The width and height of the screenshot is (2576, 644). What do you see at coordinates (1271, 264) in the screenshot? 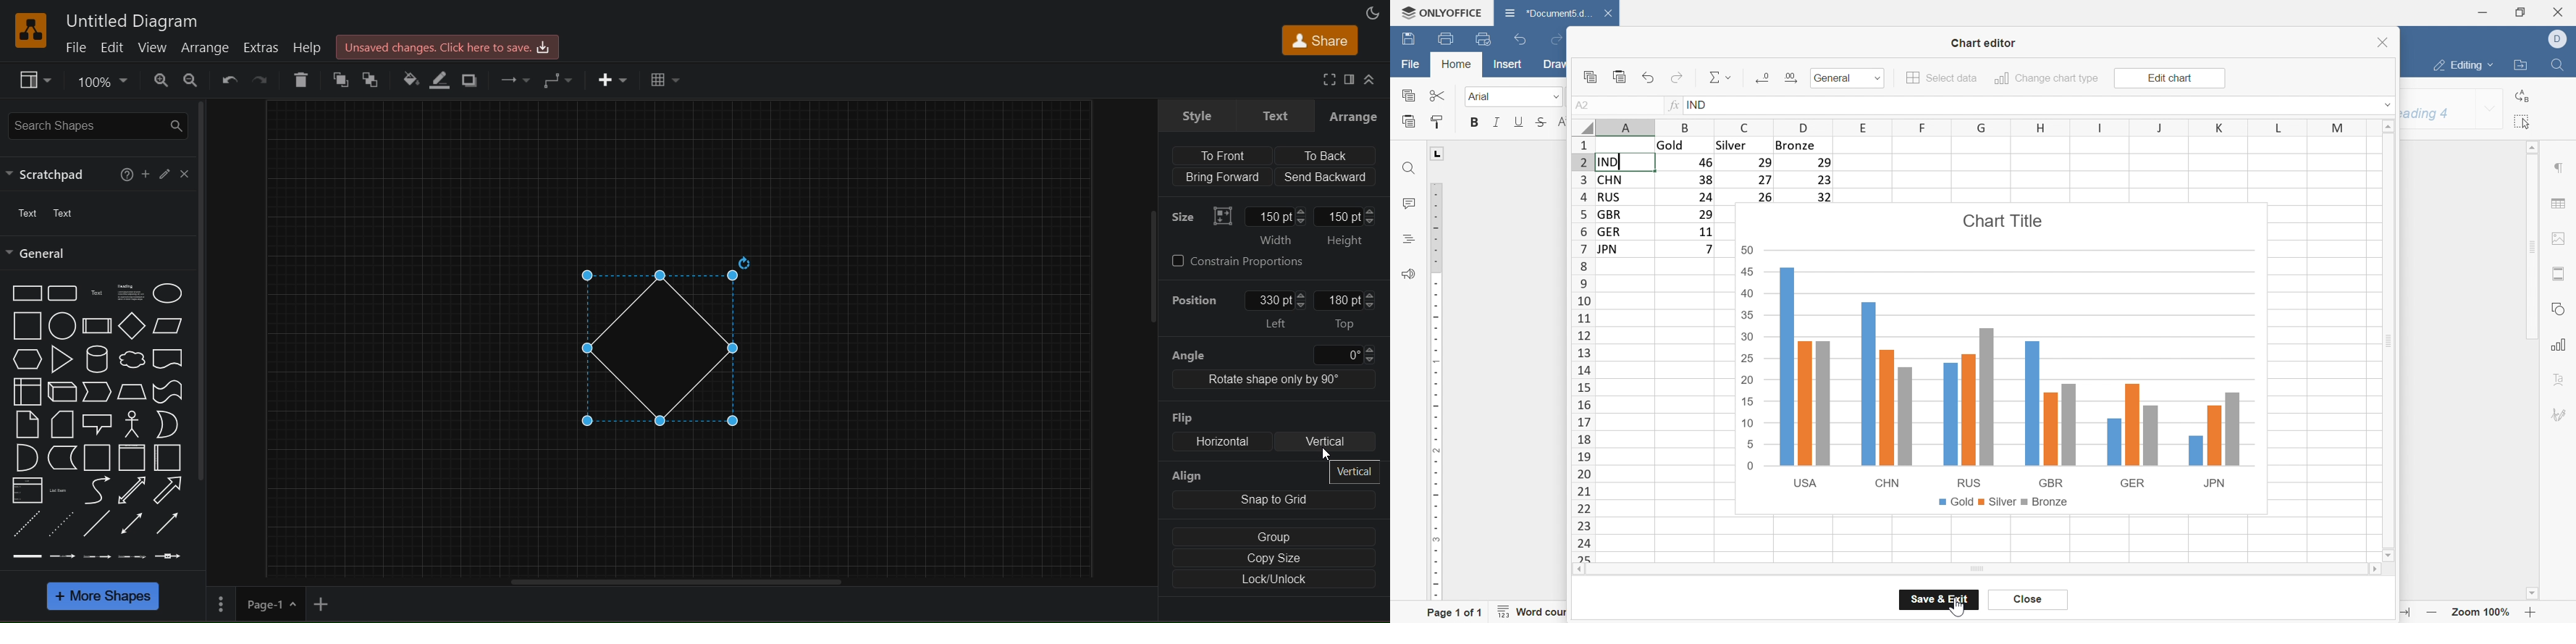
I see `constrain properties` at bounding box center [1271, 264].